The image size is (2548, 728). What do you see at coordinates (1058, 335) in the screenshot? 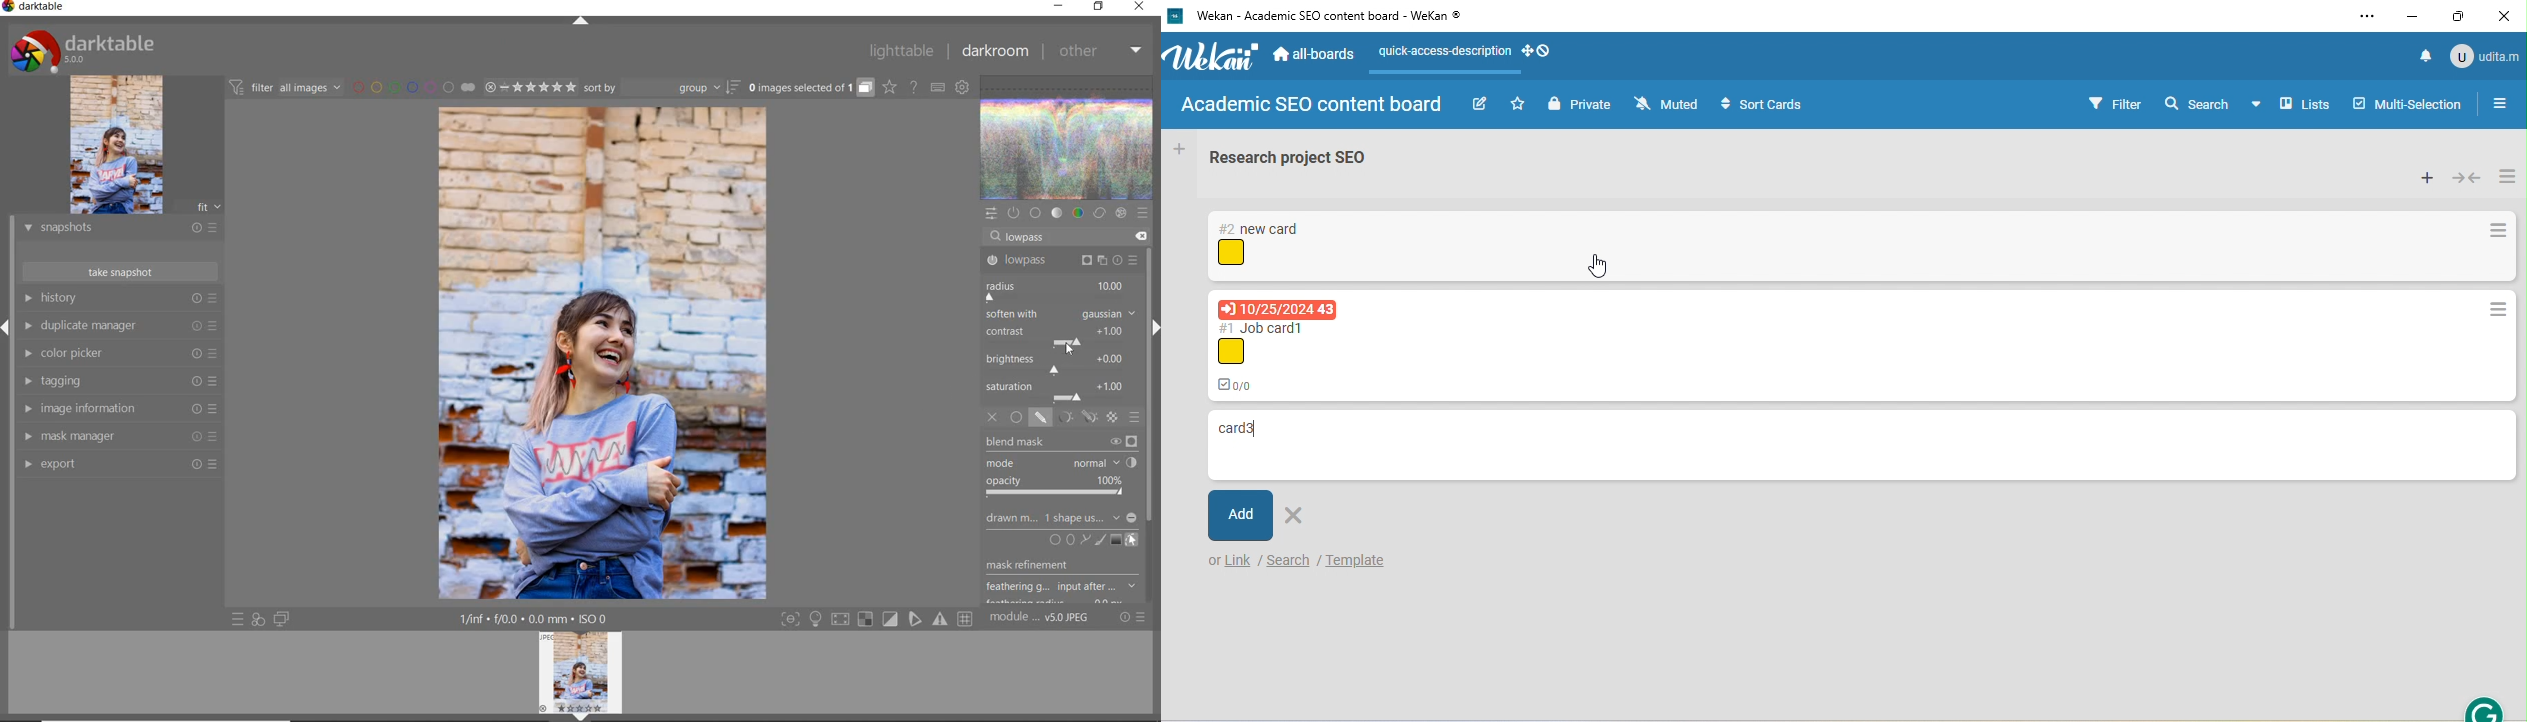
I see `contrast` at bounding box center [1058, 335].